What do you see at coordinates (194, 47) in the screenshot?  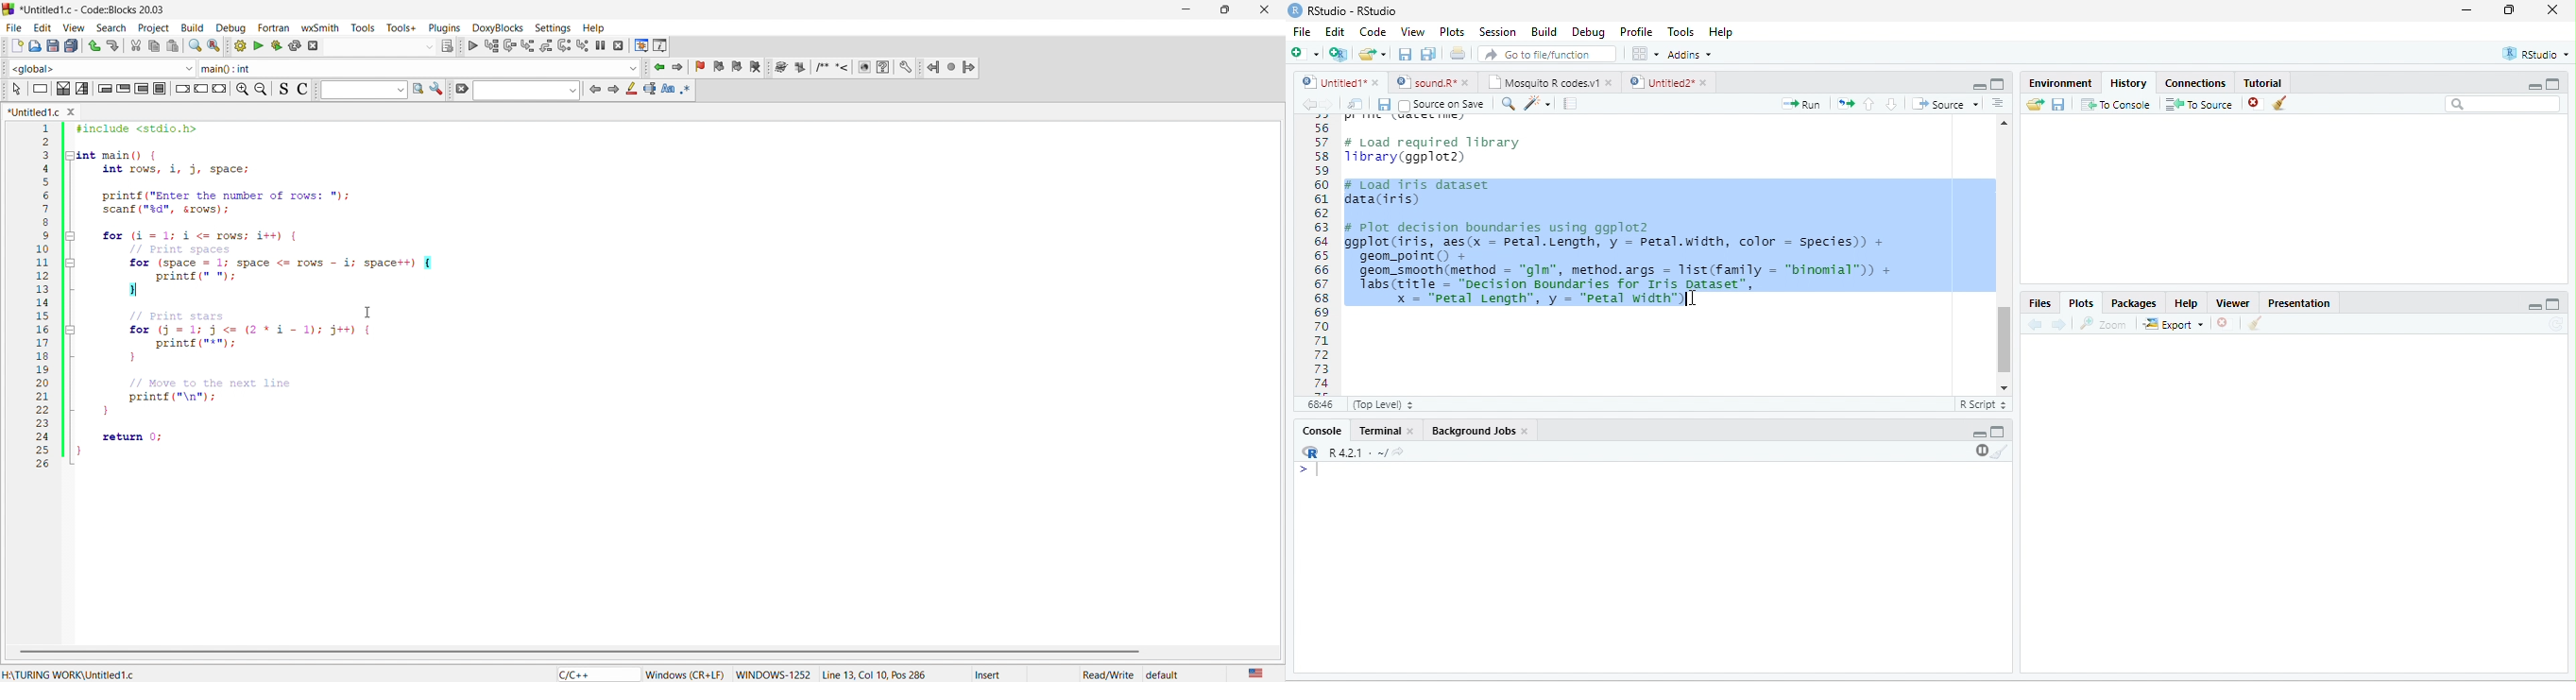 I see `search` at bounding box center [194, 47].